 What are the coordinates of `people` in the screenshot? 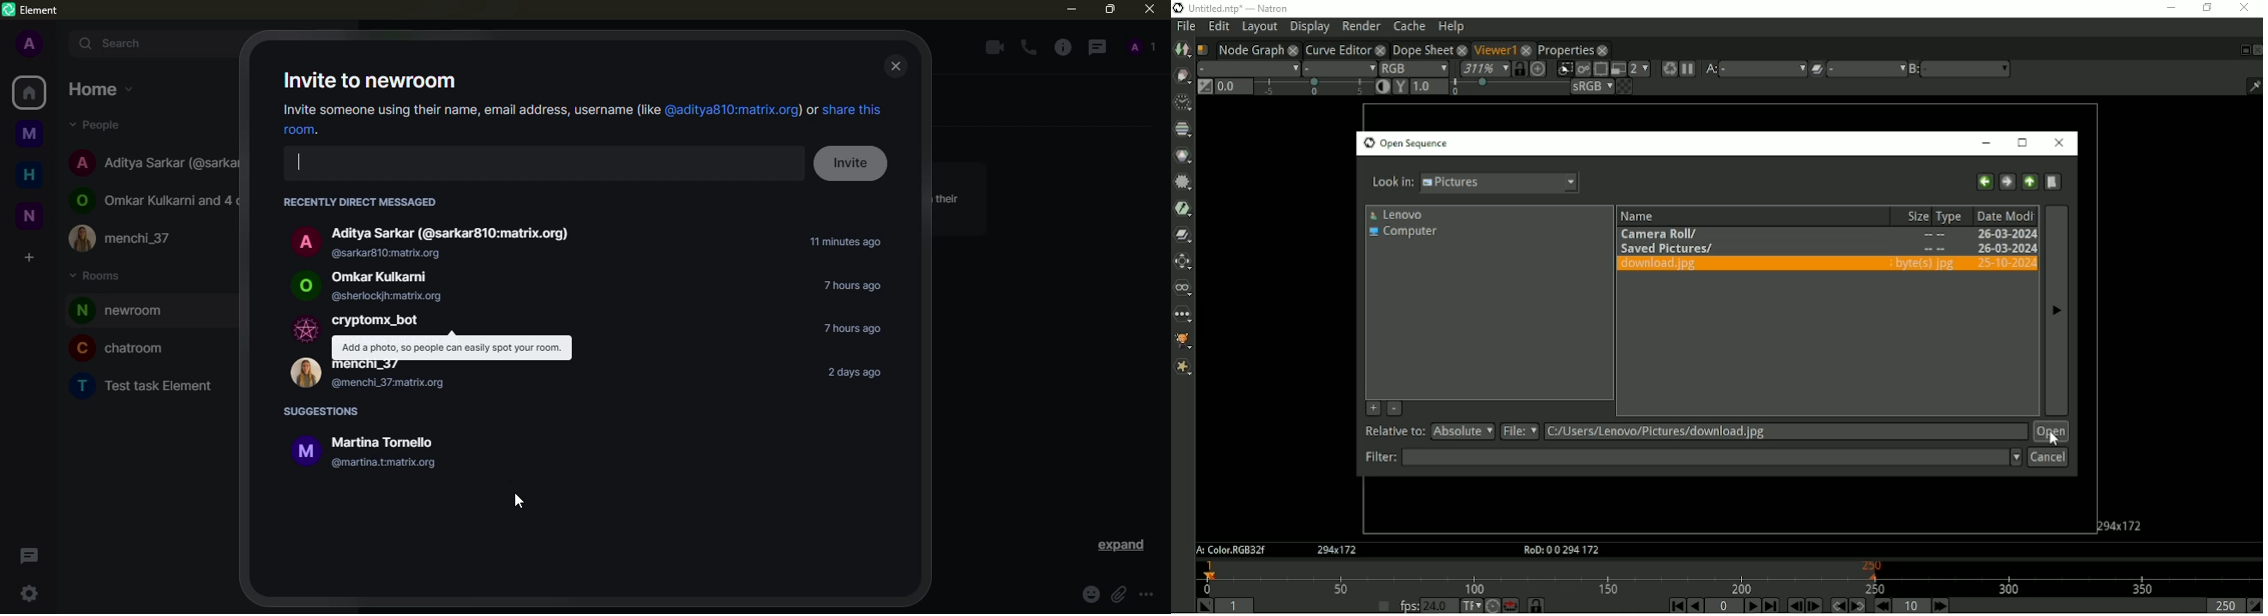 It's located at (1141, 46).